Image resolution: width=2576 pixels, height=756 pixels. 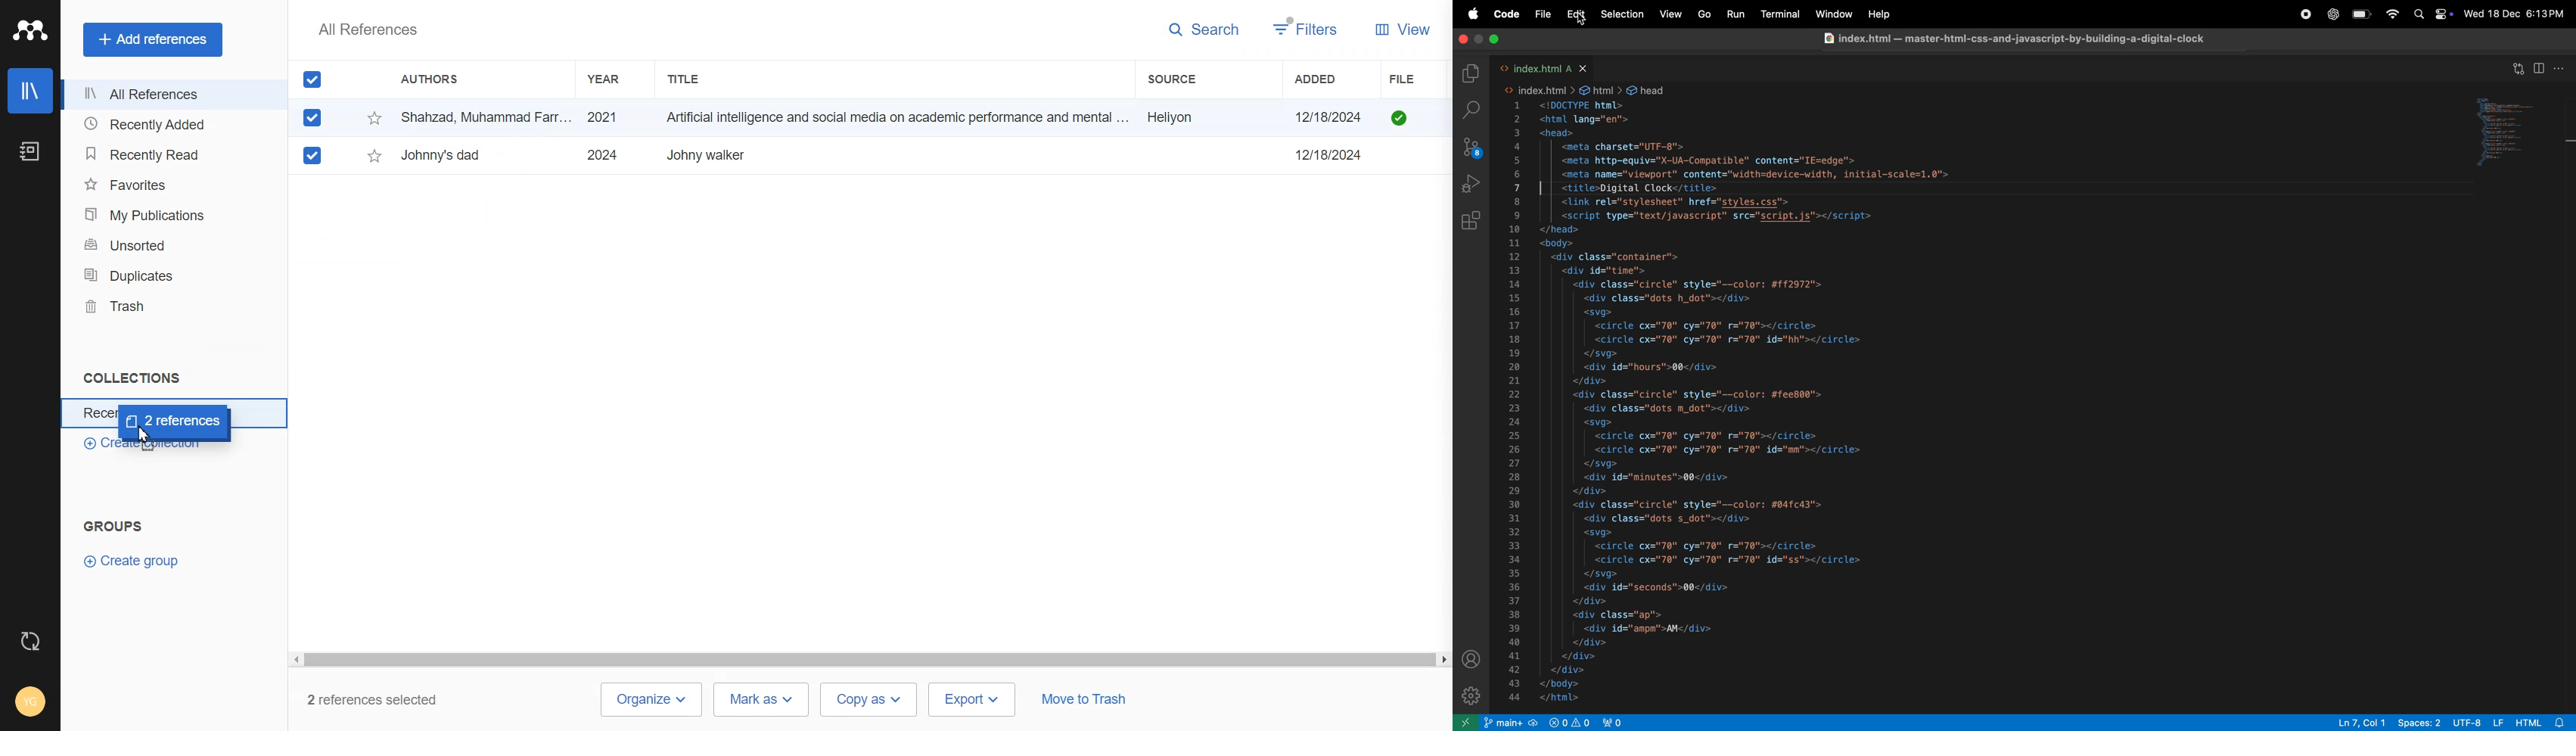 What do you see at coordinates (1400, 118) in the screenshot?
I see `file available` at bounding box center [1400, 118].